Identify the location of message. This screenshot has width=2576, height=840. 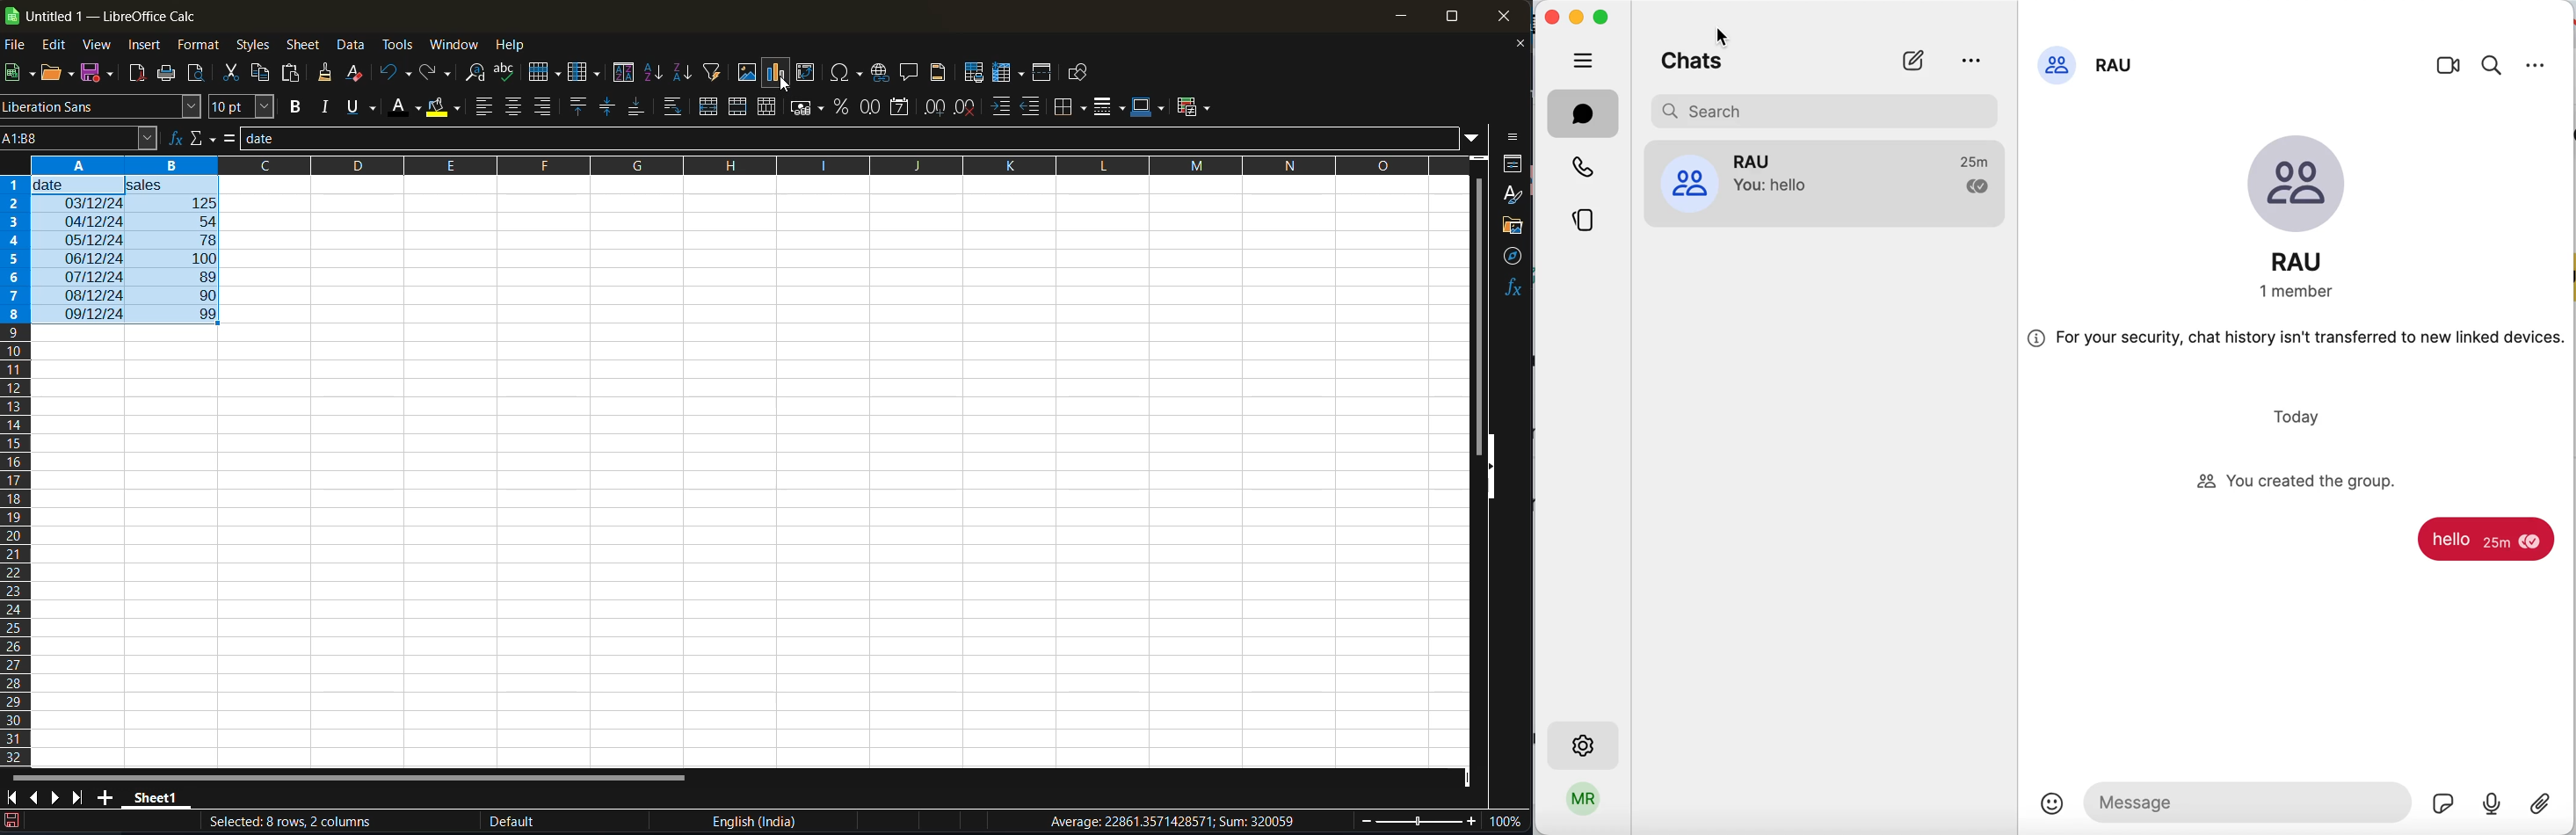
(2485, 541).